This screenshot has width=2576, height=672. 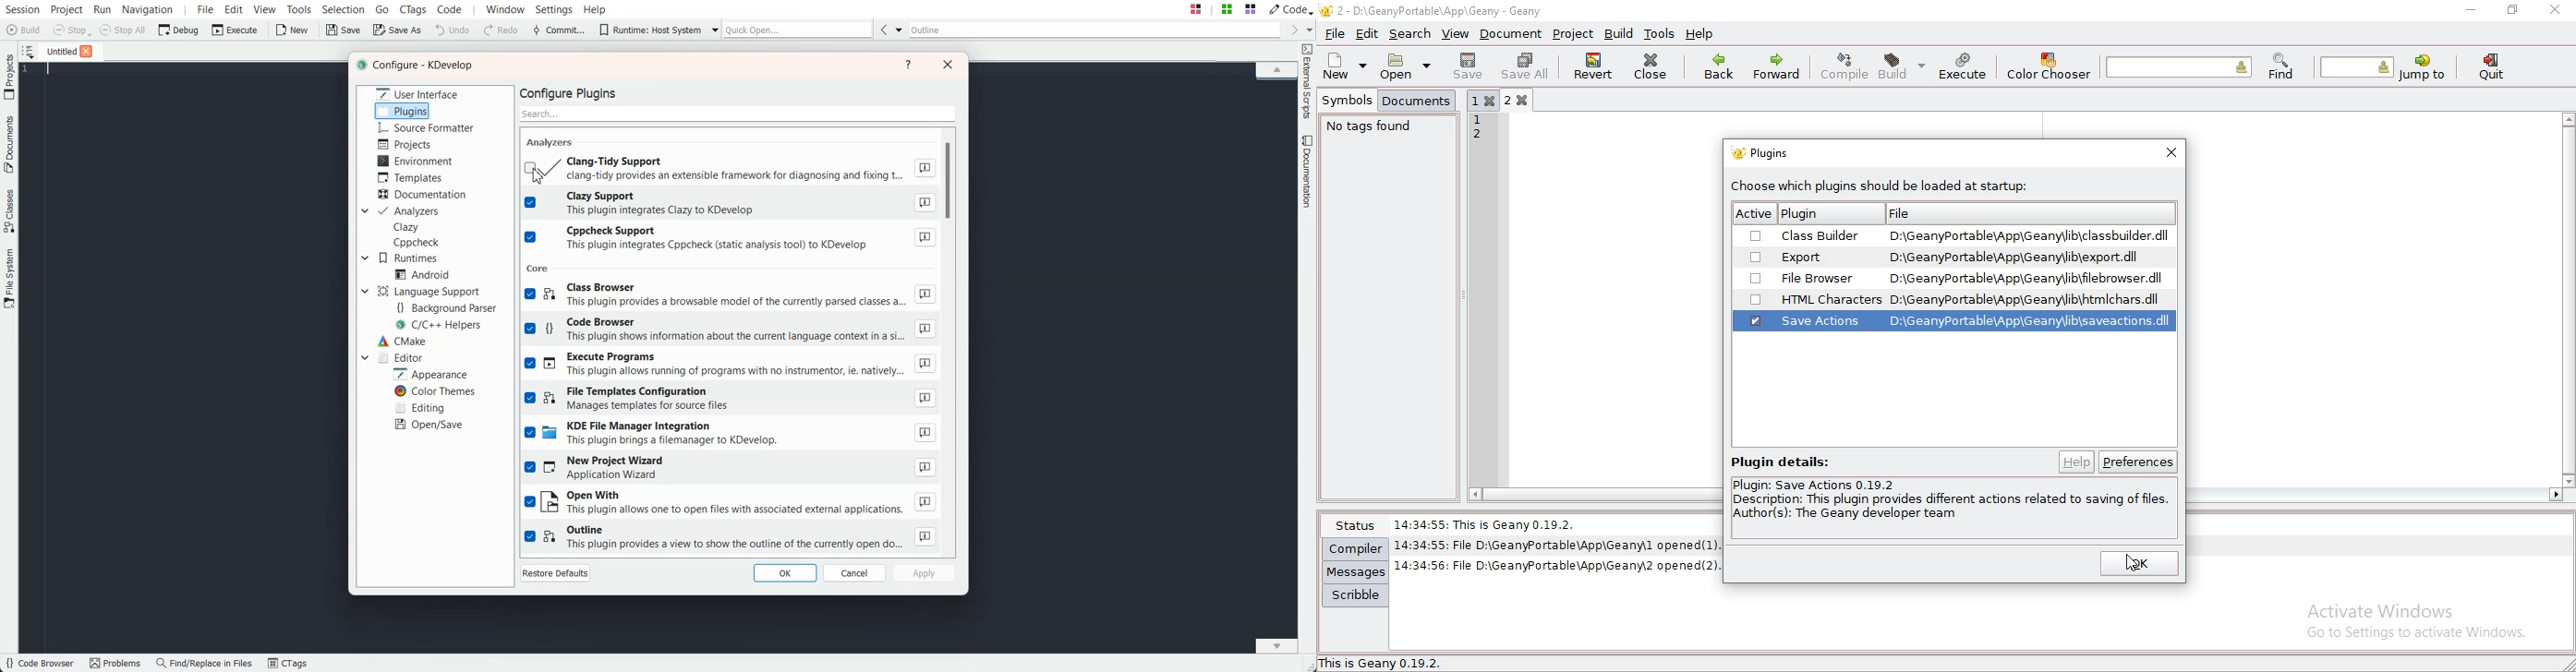 What do you see at coordinates (1370, 126) in the screenshot?
I see `no tags found` at bounding box center [1370, 126].